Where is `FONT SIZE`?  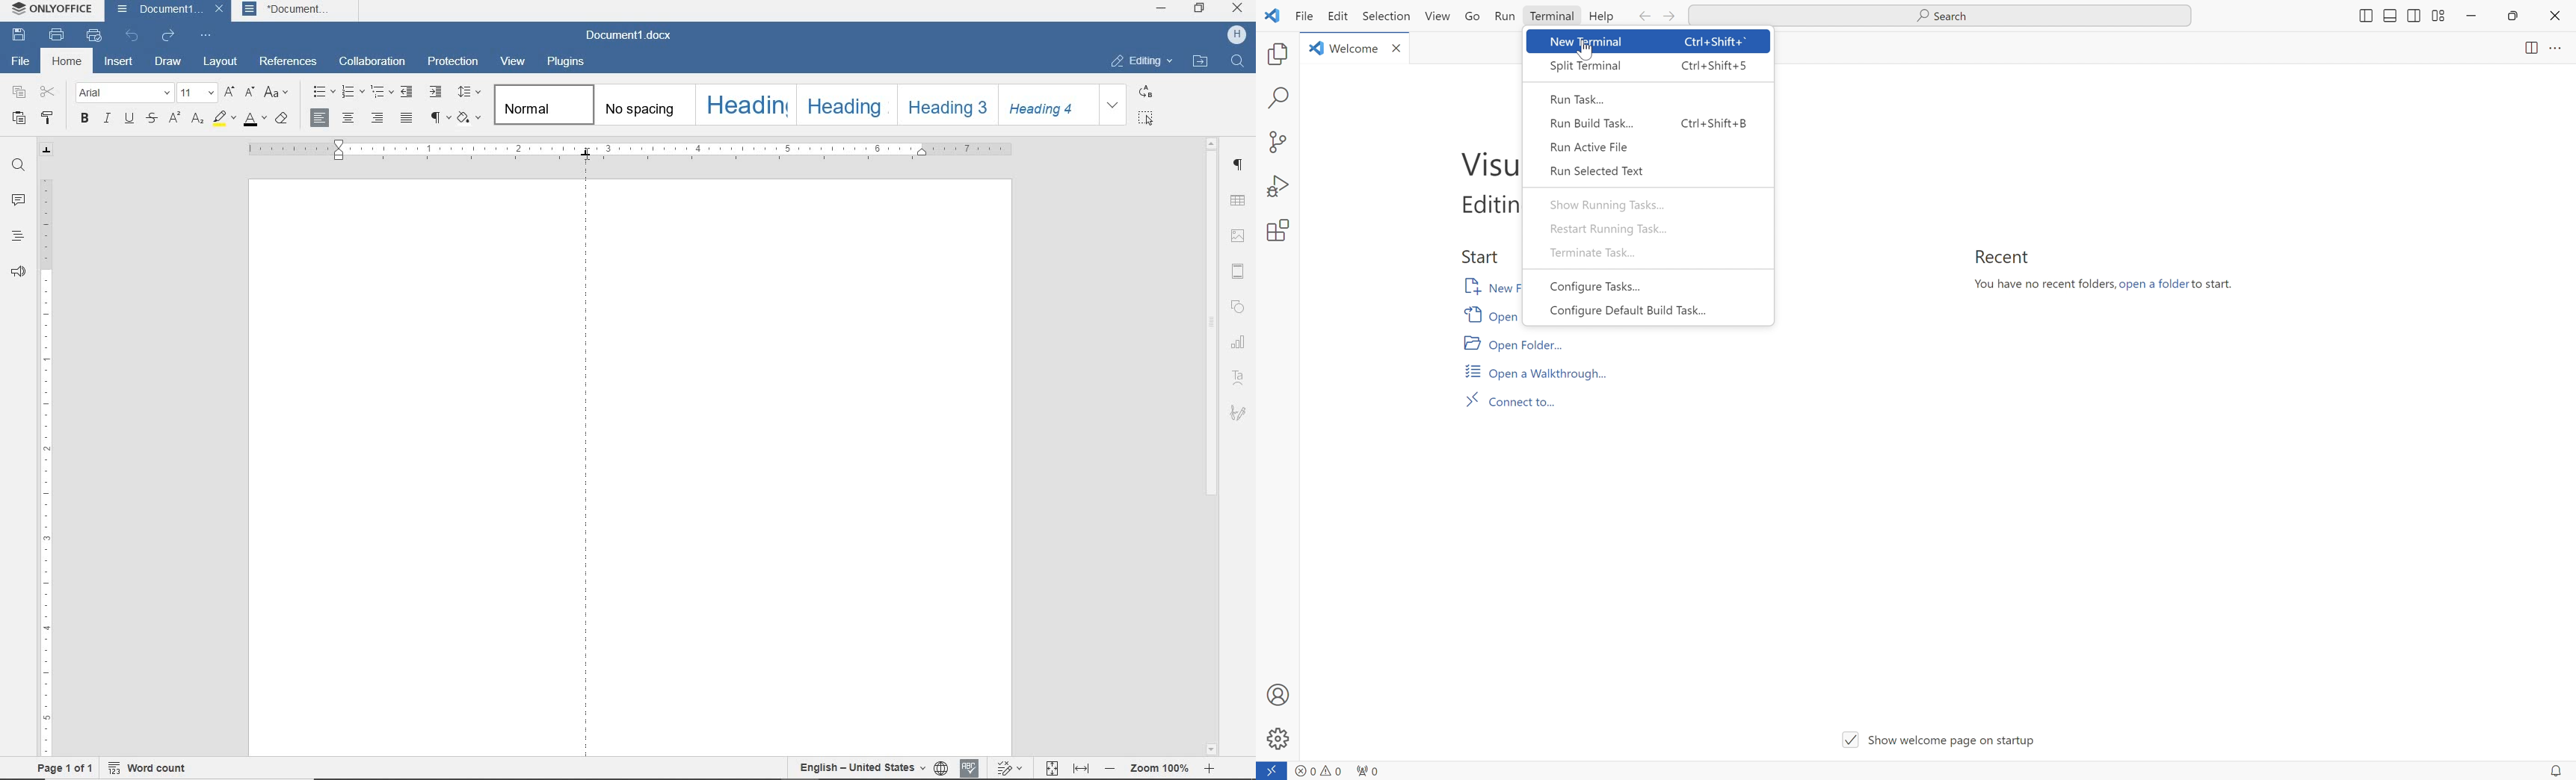
FONT SIZE is located at coordinates (197, 93).